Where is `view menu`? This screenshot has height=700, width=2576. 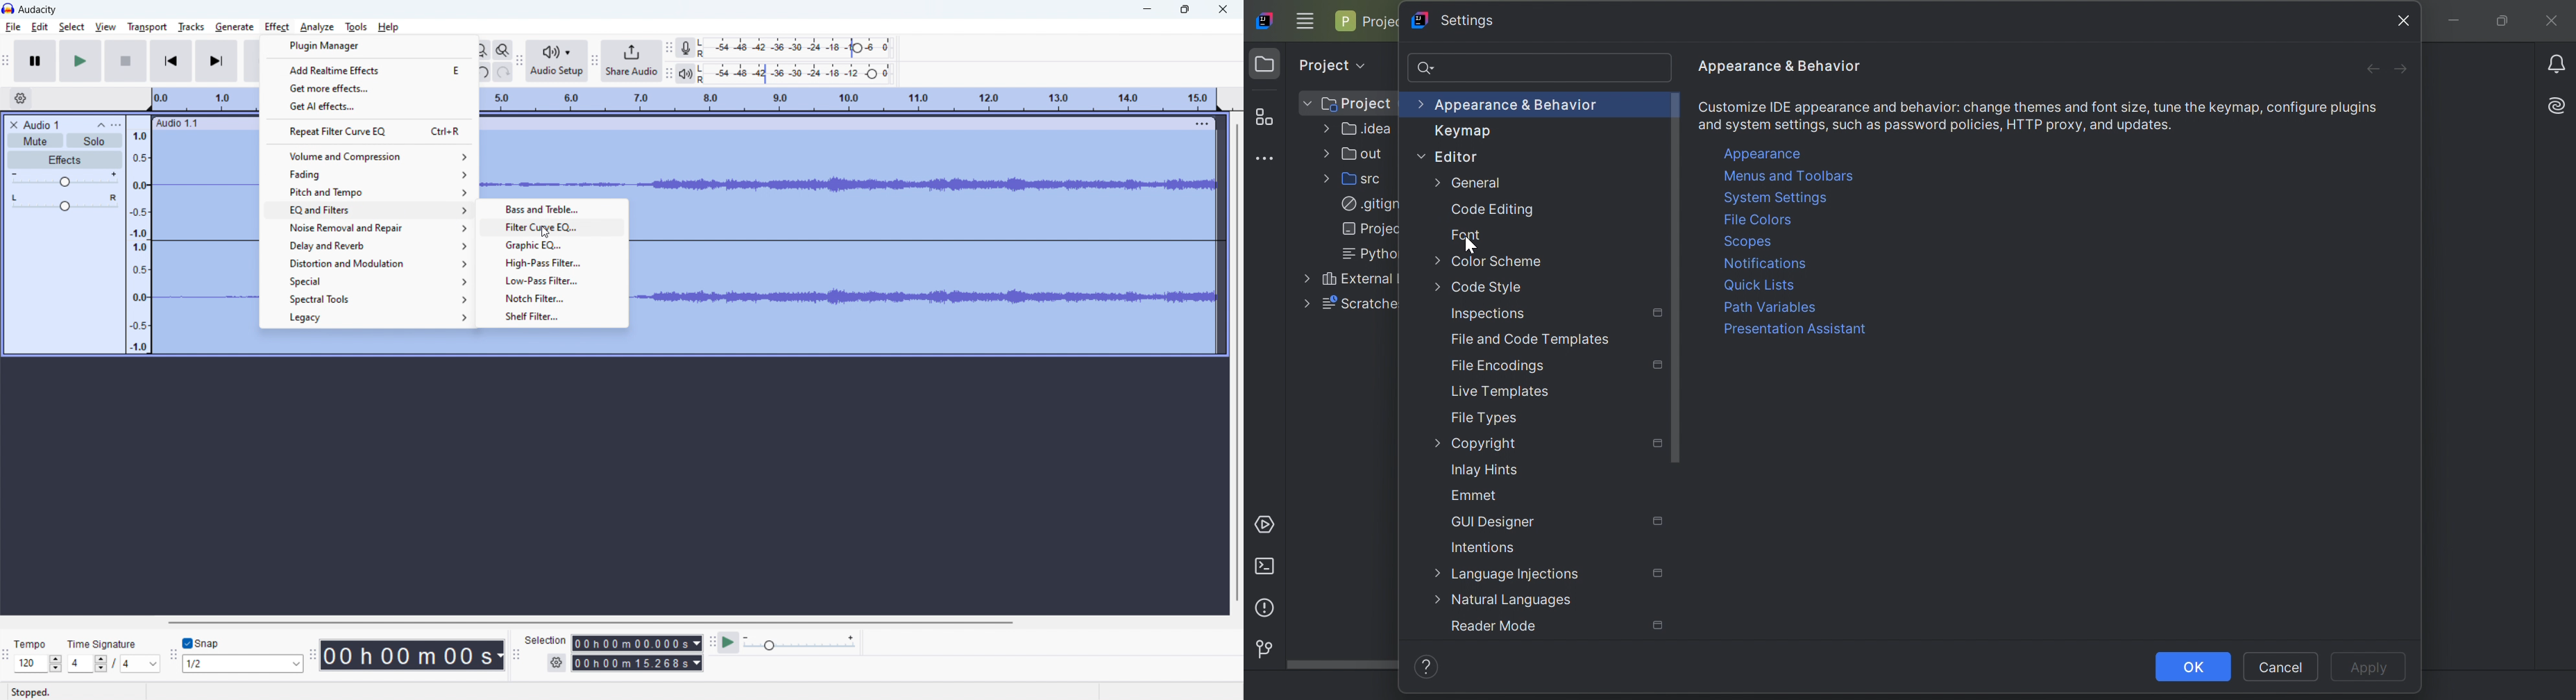
view menu is located at coordinates (116, 124).